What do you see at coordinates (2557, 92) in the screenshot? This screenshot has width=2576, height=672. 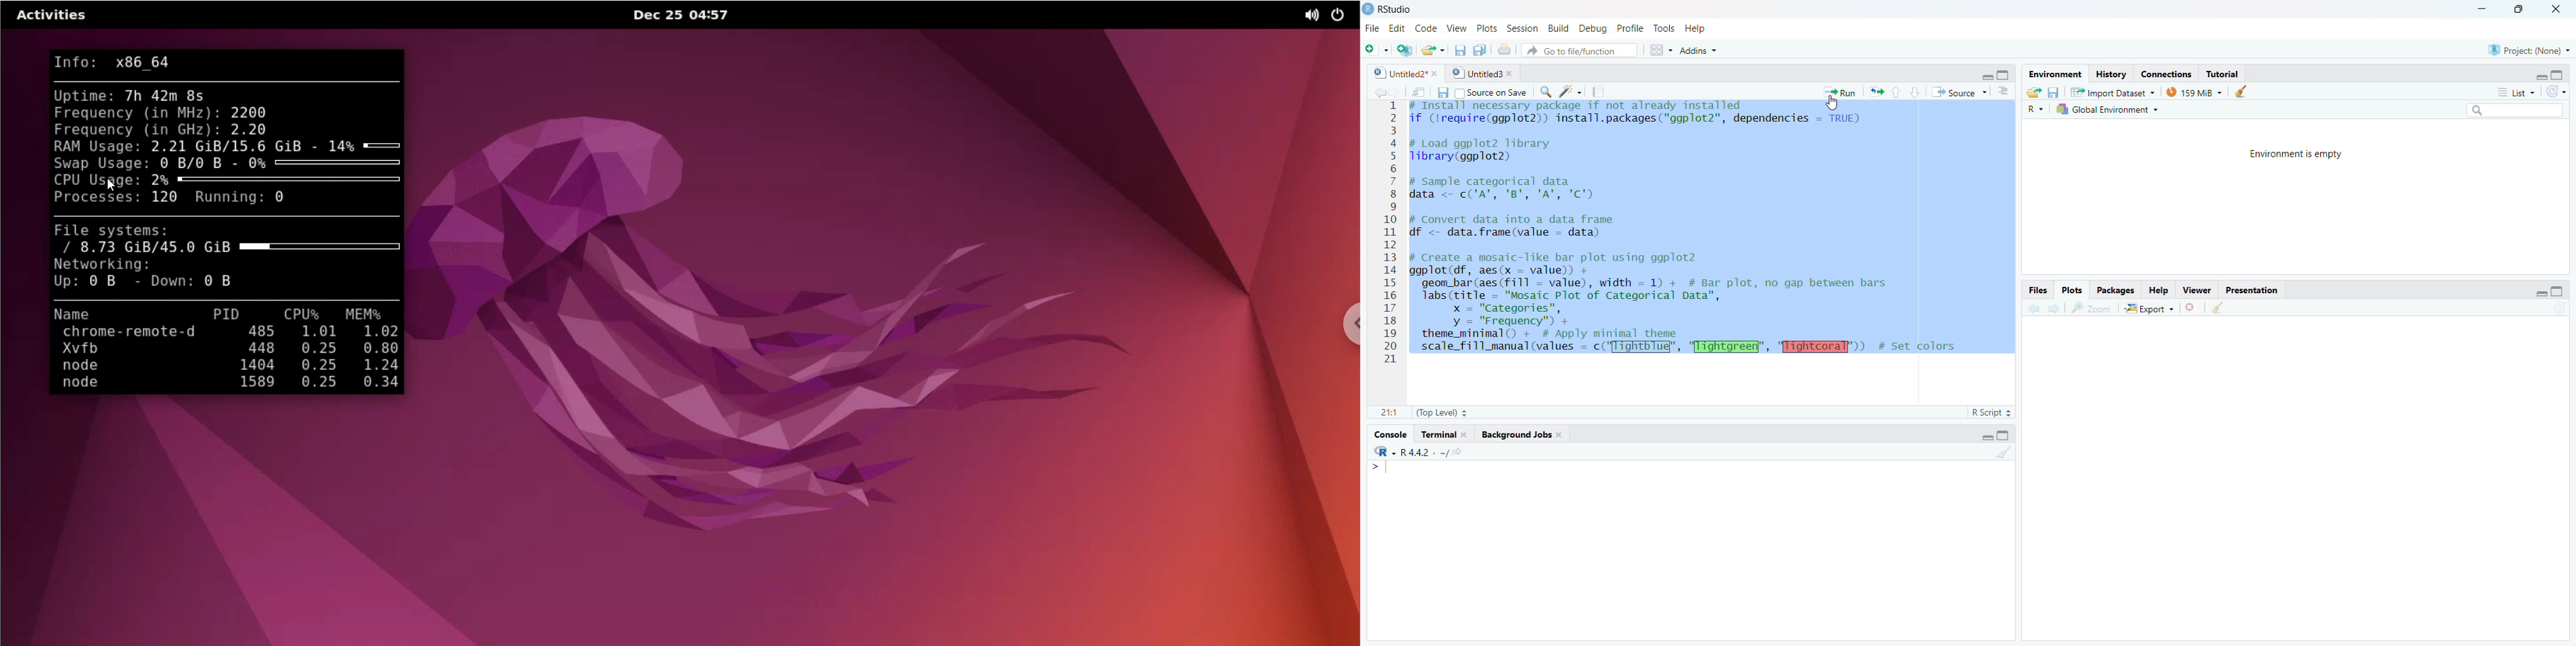 I see `Refresh` at bounding box center [2557, 92].